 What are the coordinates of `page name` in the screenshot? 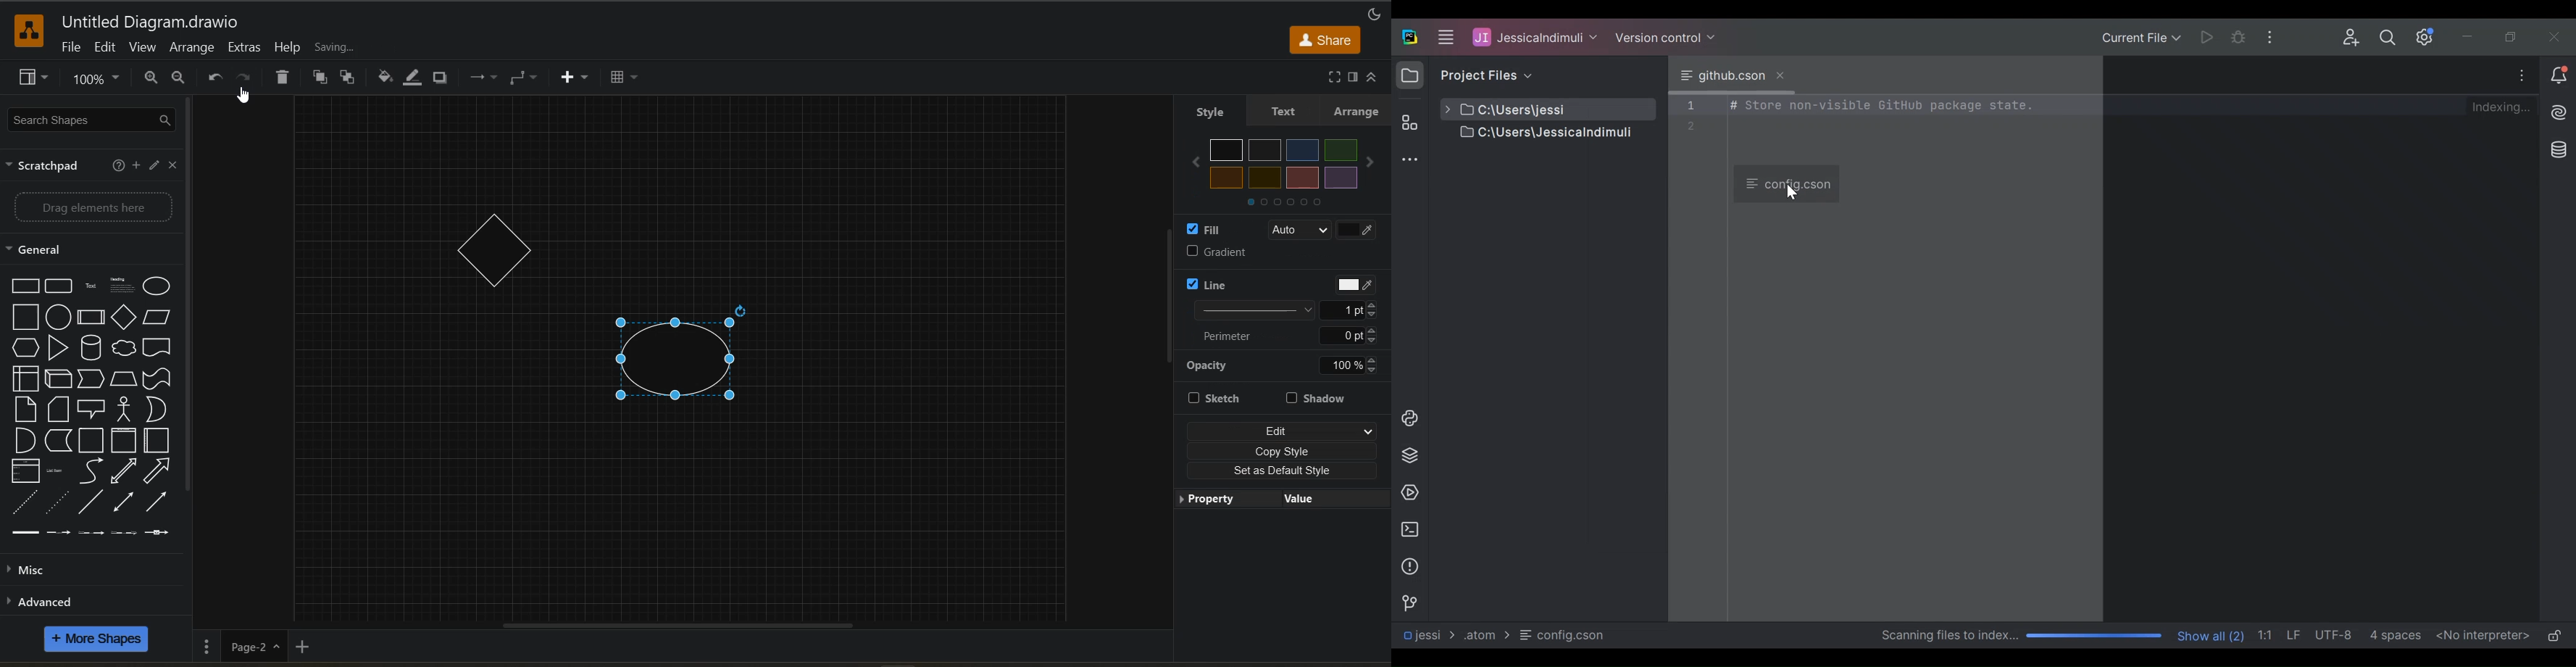 It's located at (253, 646).